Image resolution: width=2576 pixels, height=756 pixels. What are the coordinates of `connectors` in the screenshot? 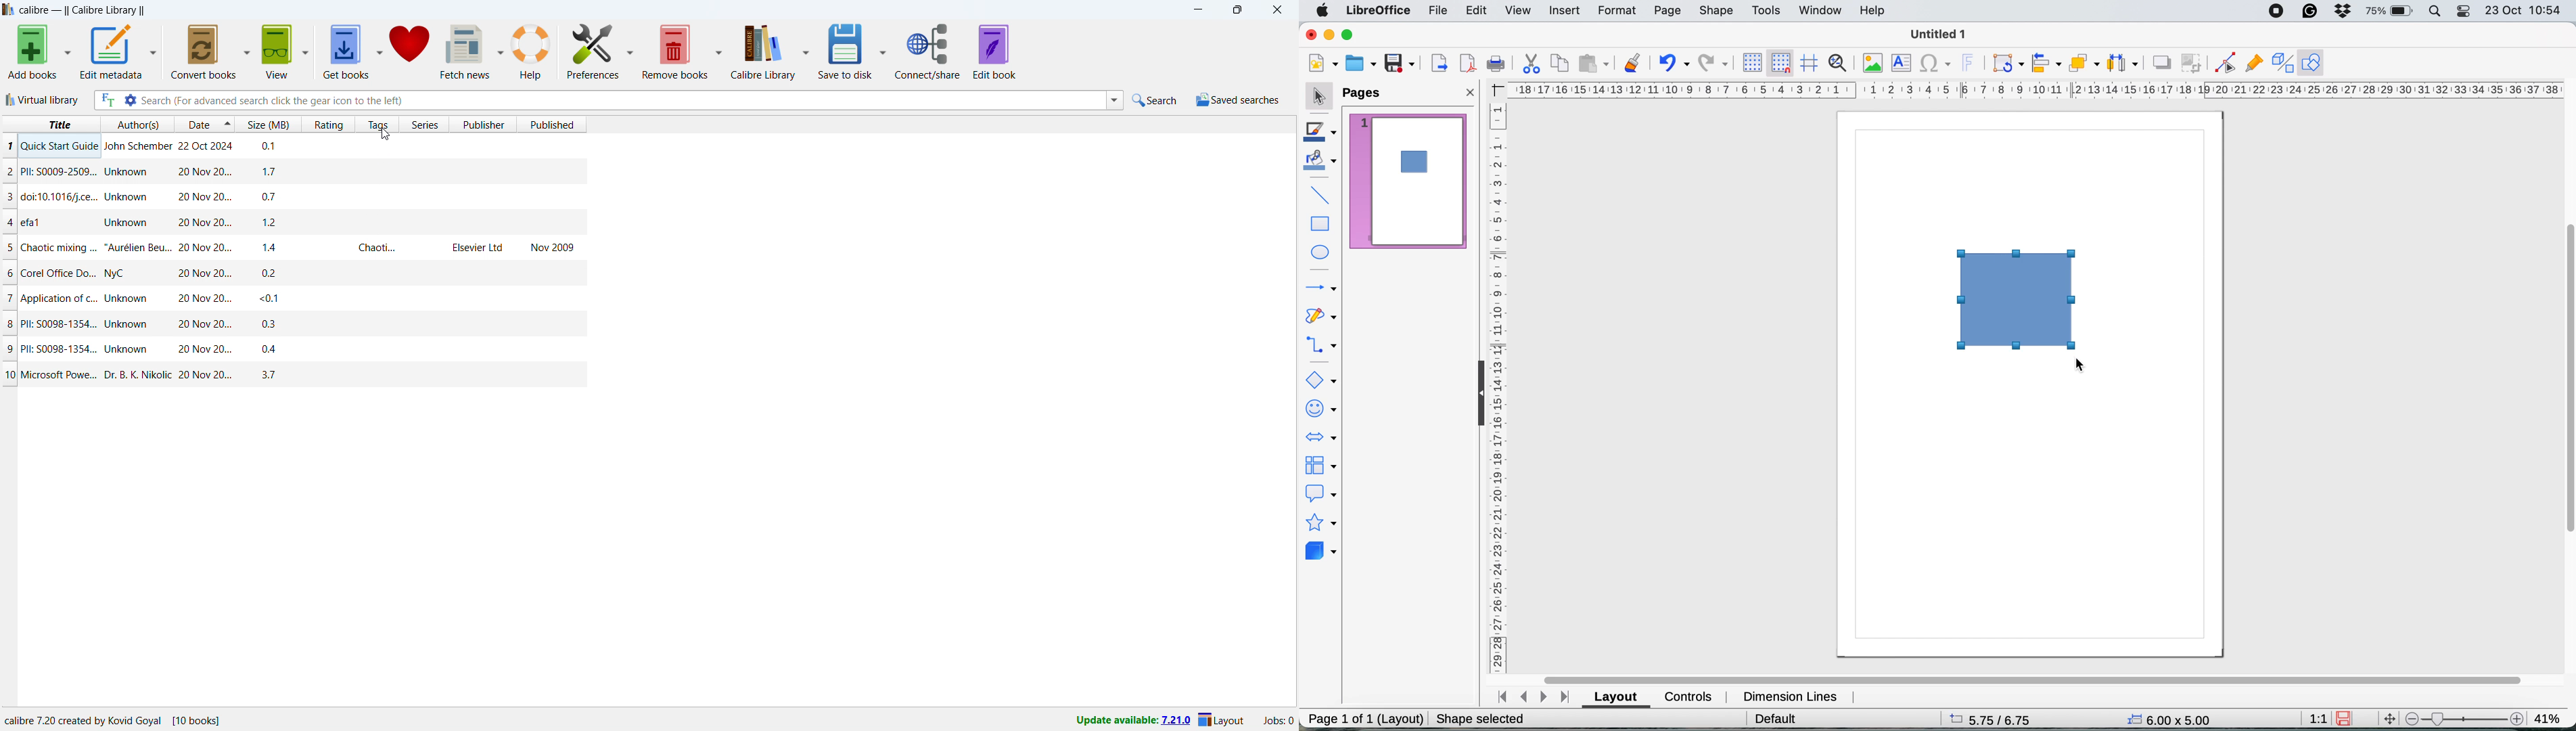 It's located at (1321, 346).